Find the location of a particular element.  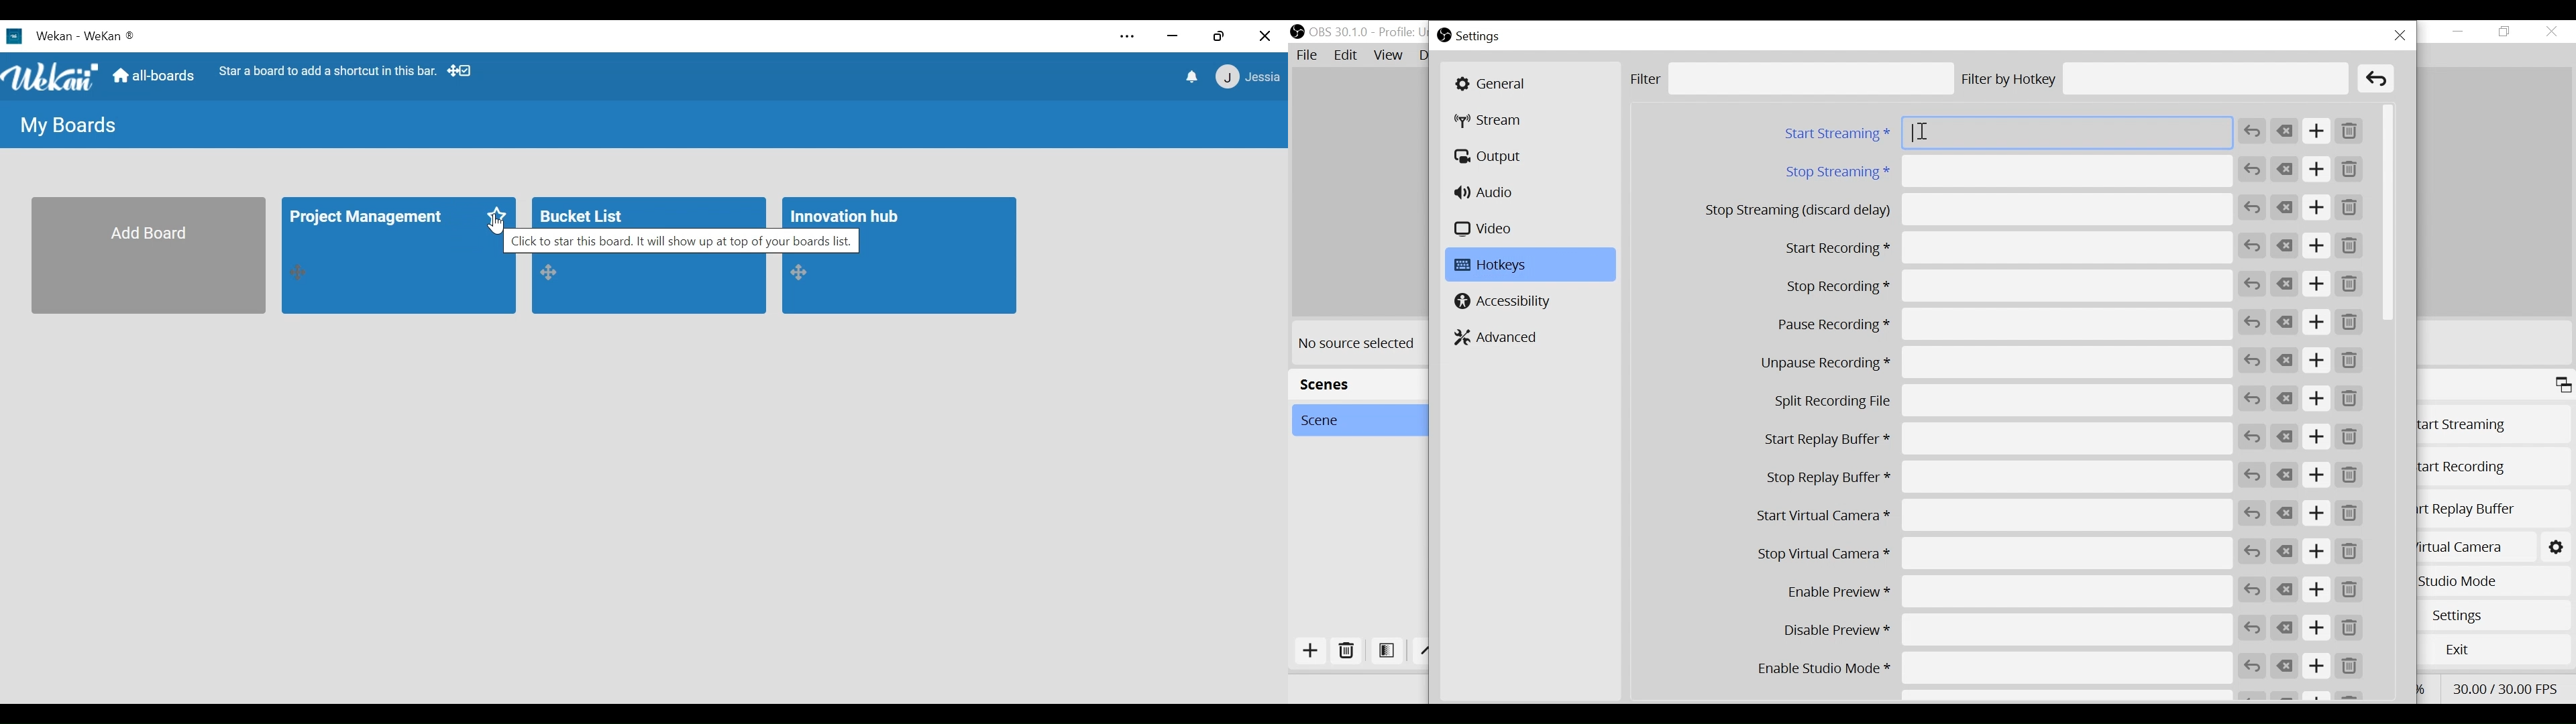

Settings is located at coordinates (1483, 35).